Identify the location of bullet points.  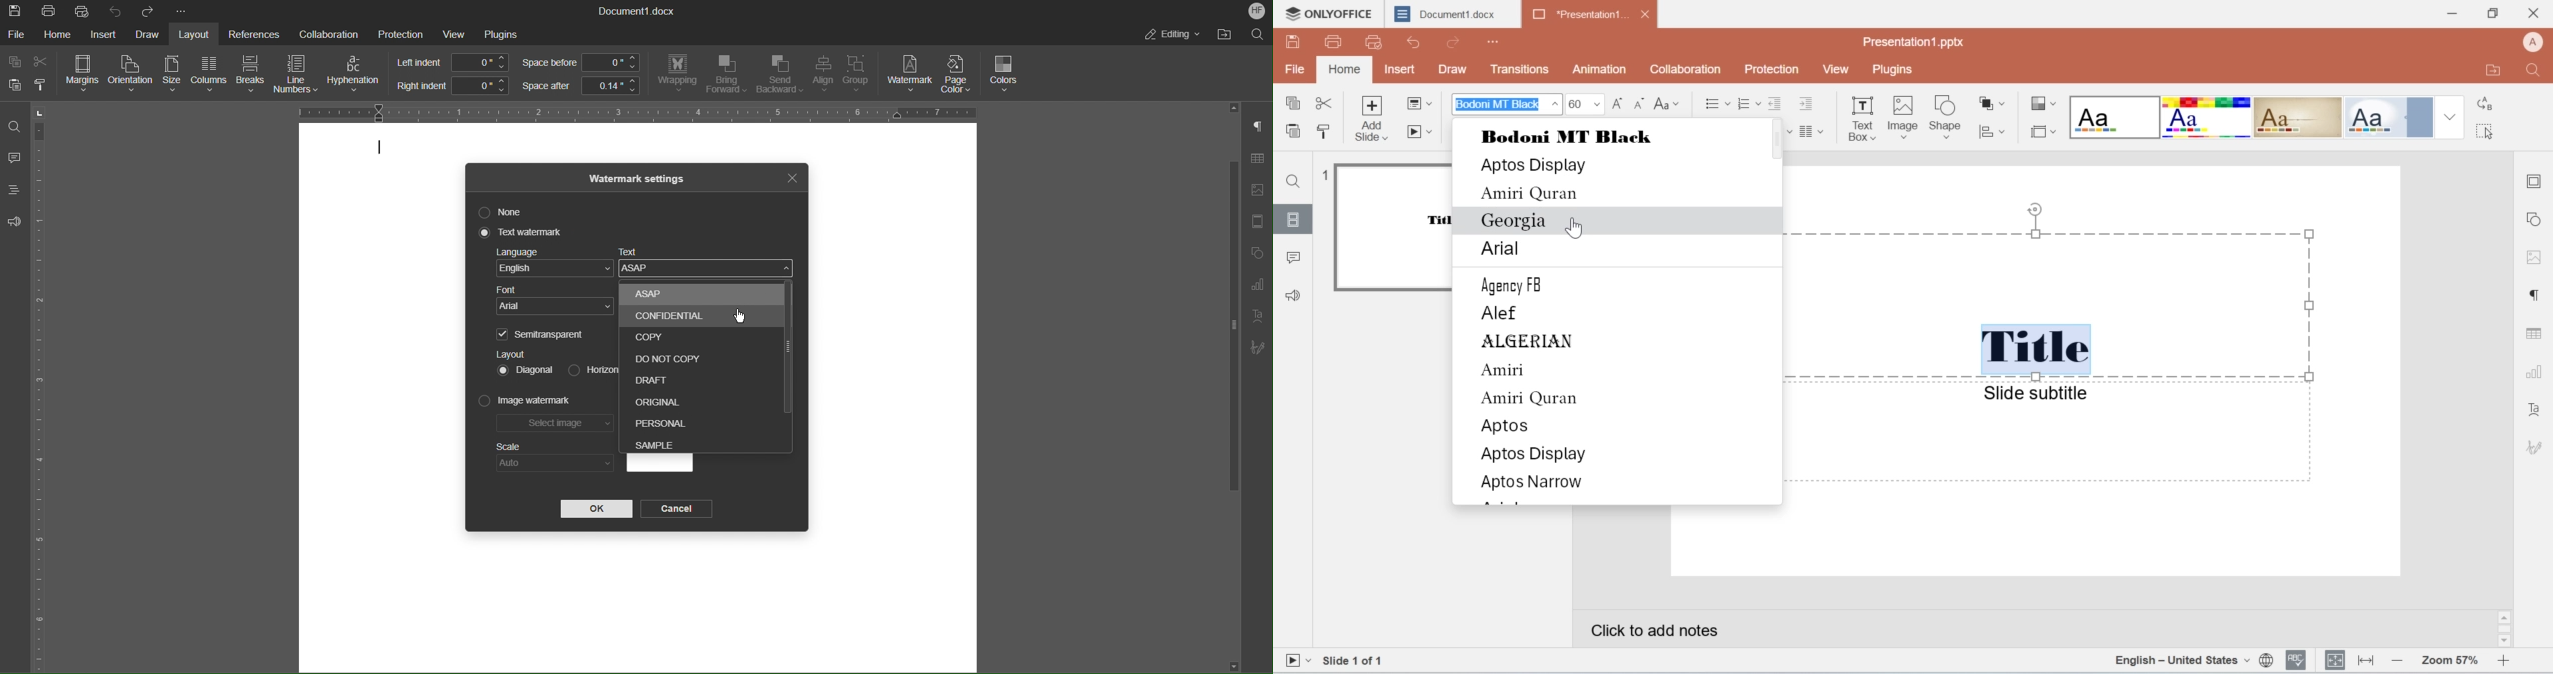
(1711, 104).